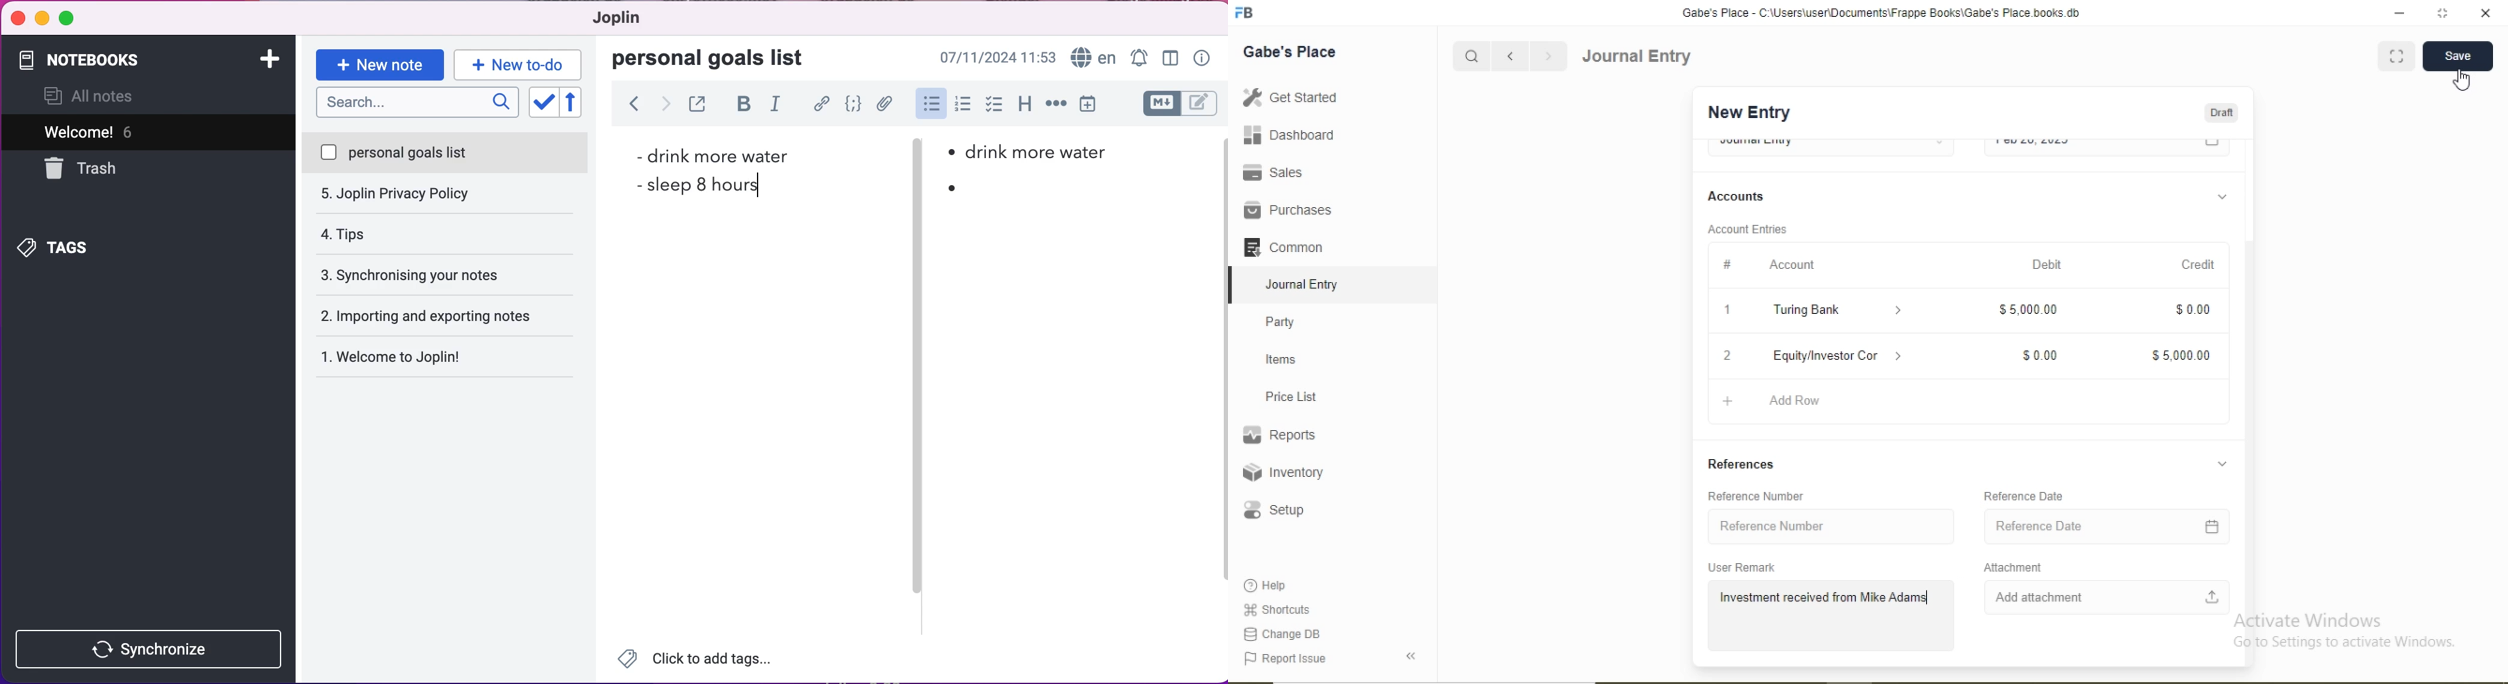  What do you see at coordinates (1245, 13) in the screenshot?
I see `Logo` at bounding box center [1245, 13].